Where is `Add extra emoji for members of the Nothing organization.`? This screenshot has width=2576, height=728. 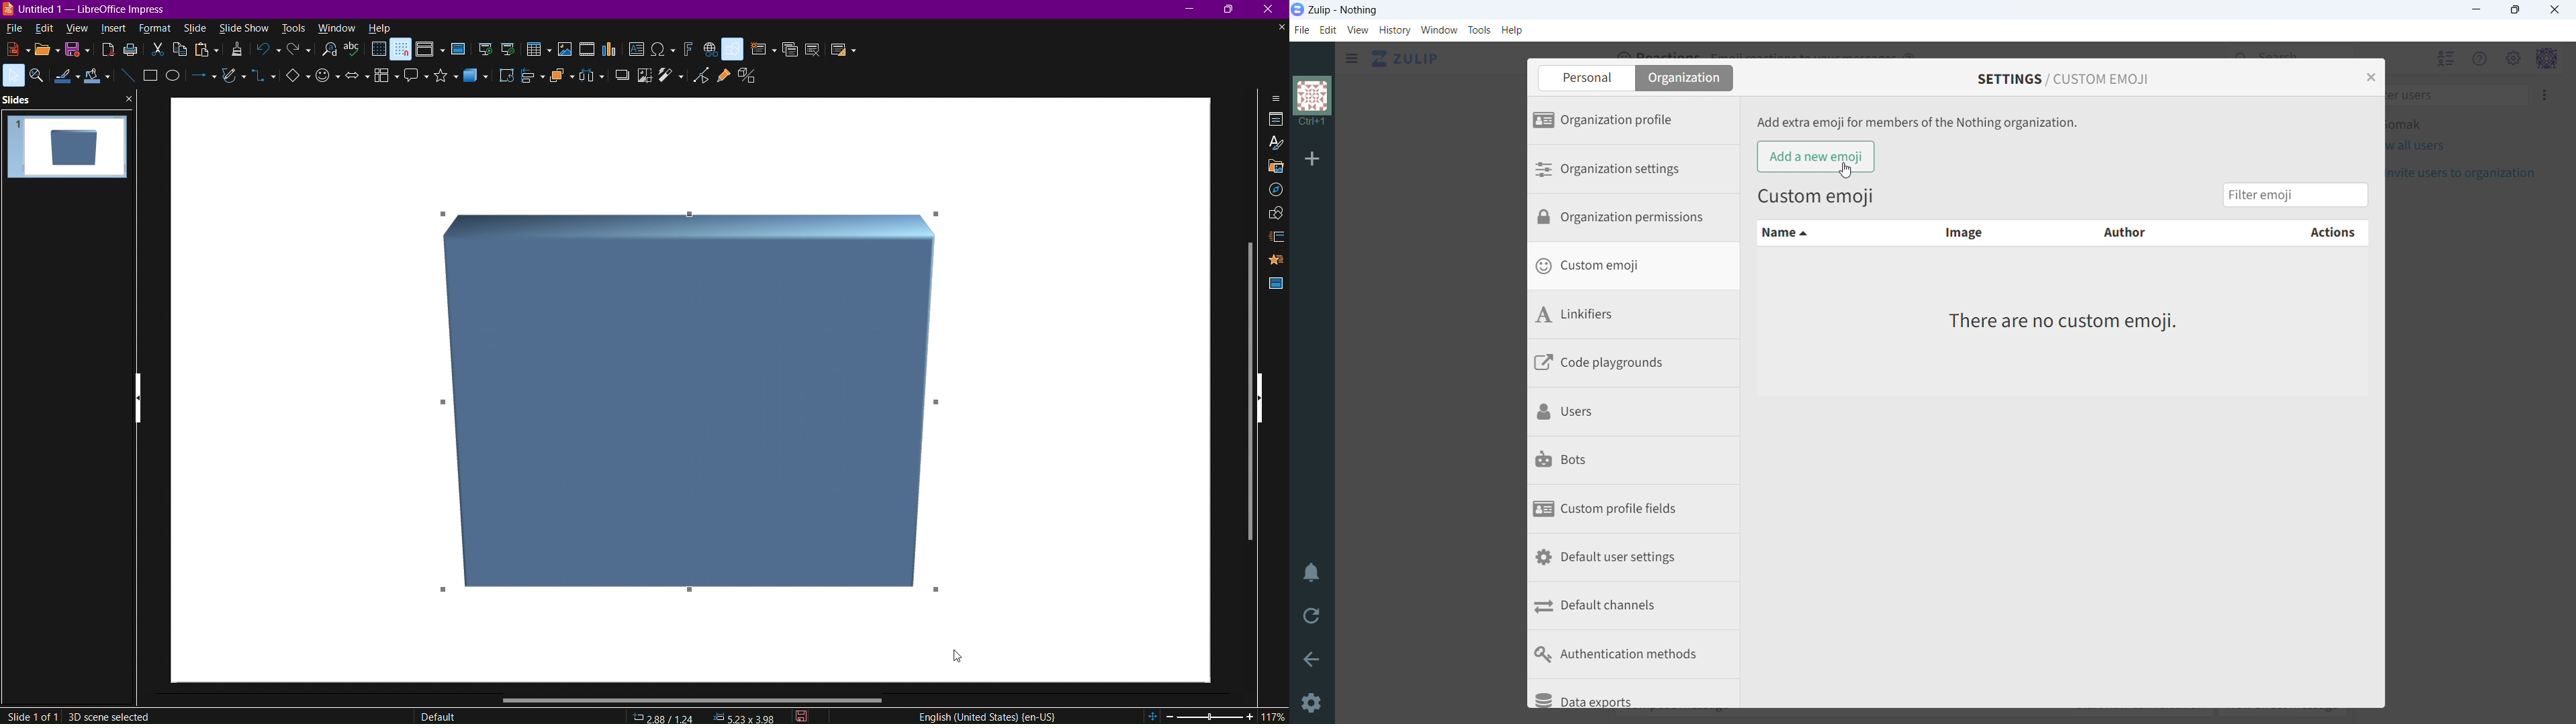 Add extra emoji for members of the Nothing organization. is located at coordinates (1918, 123).